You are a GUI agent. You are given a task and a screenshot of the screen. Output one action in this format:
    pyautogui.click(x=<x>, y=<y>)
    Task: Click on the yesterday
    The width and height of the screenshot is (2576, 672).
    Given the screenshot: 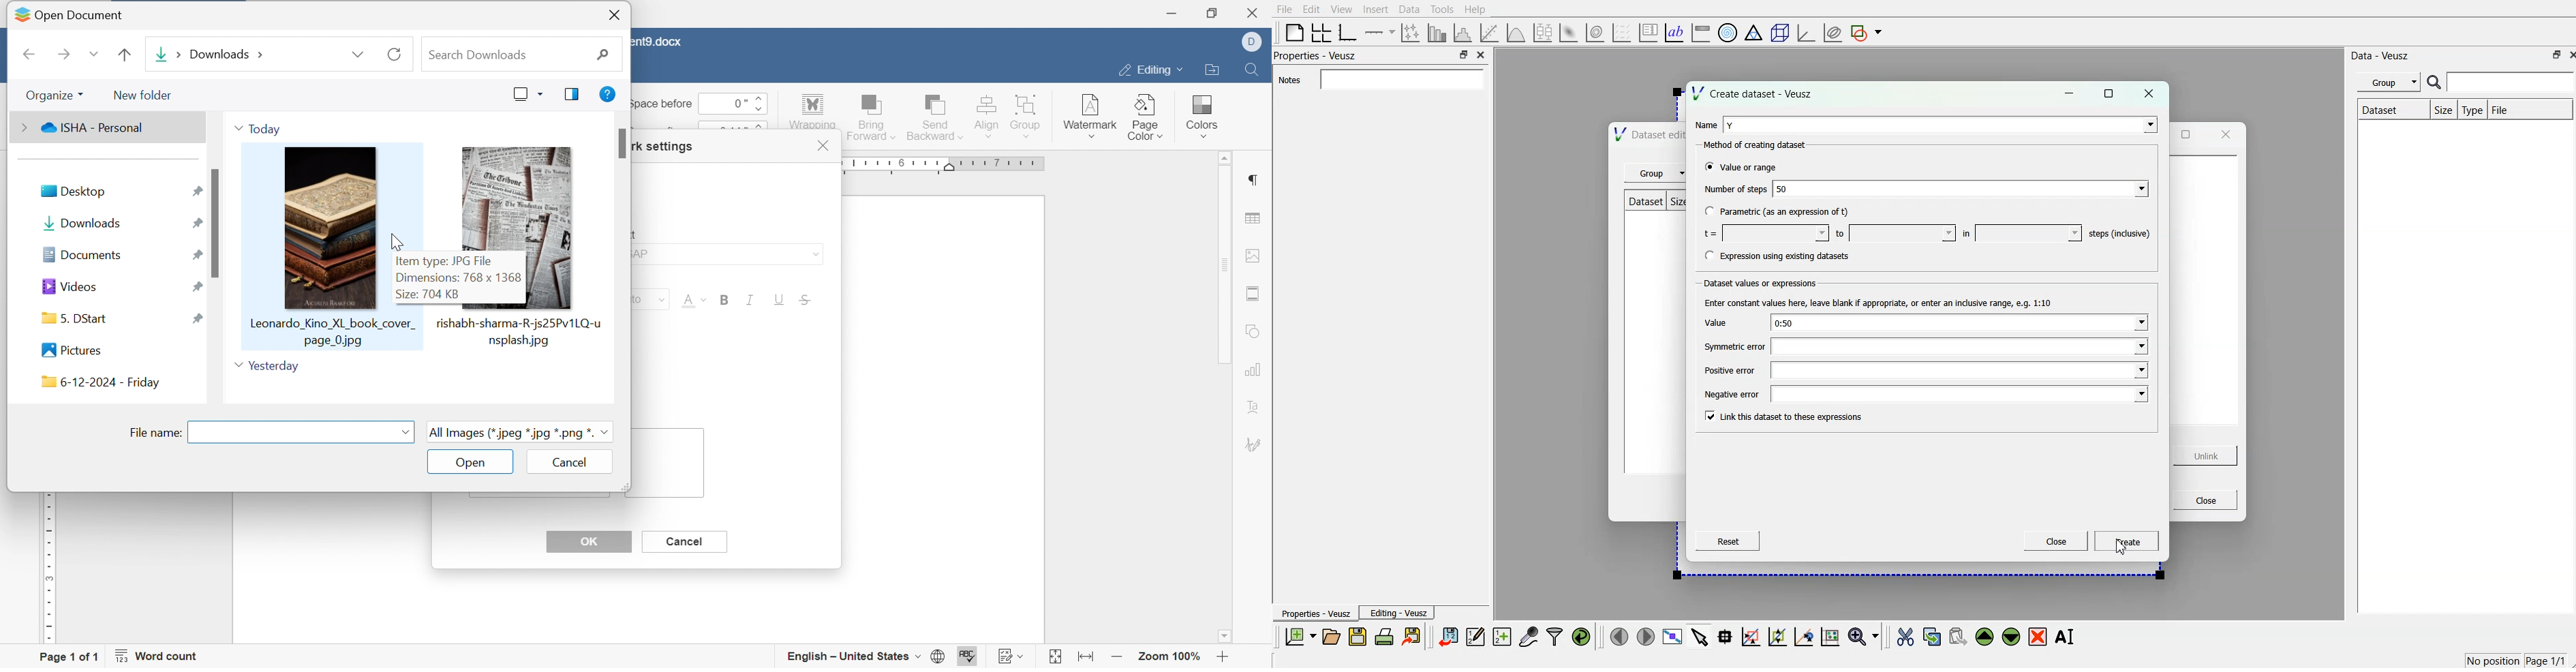 What is the action you would take?
    pyautogui.click(x=267, y=367)
    